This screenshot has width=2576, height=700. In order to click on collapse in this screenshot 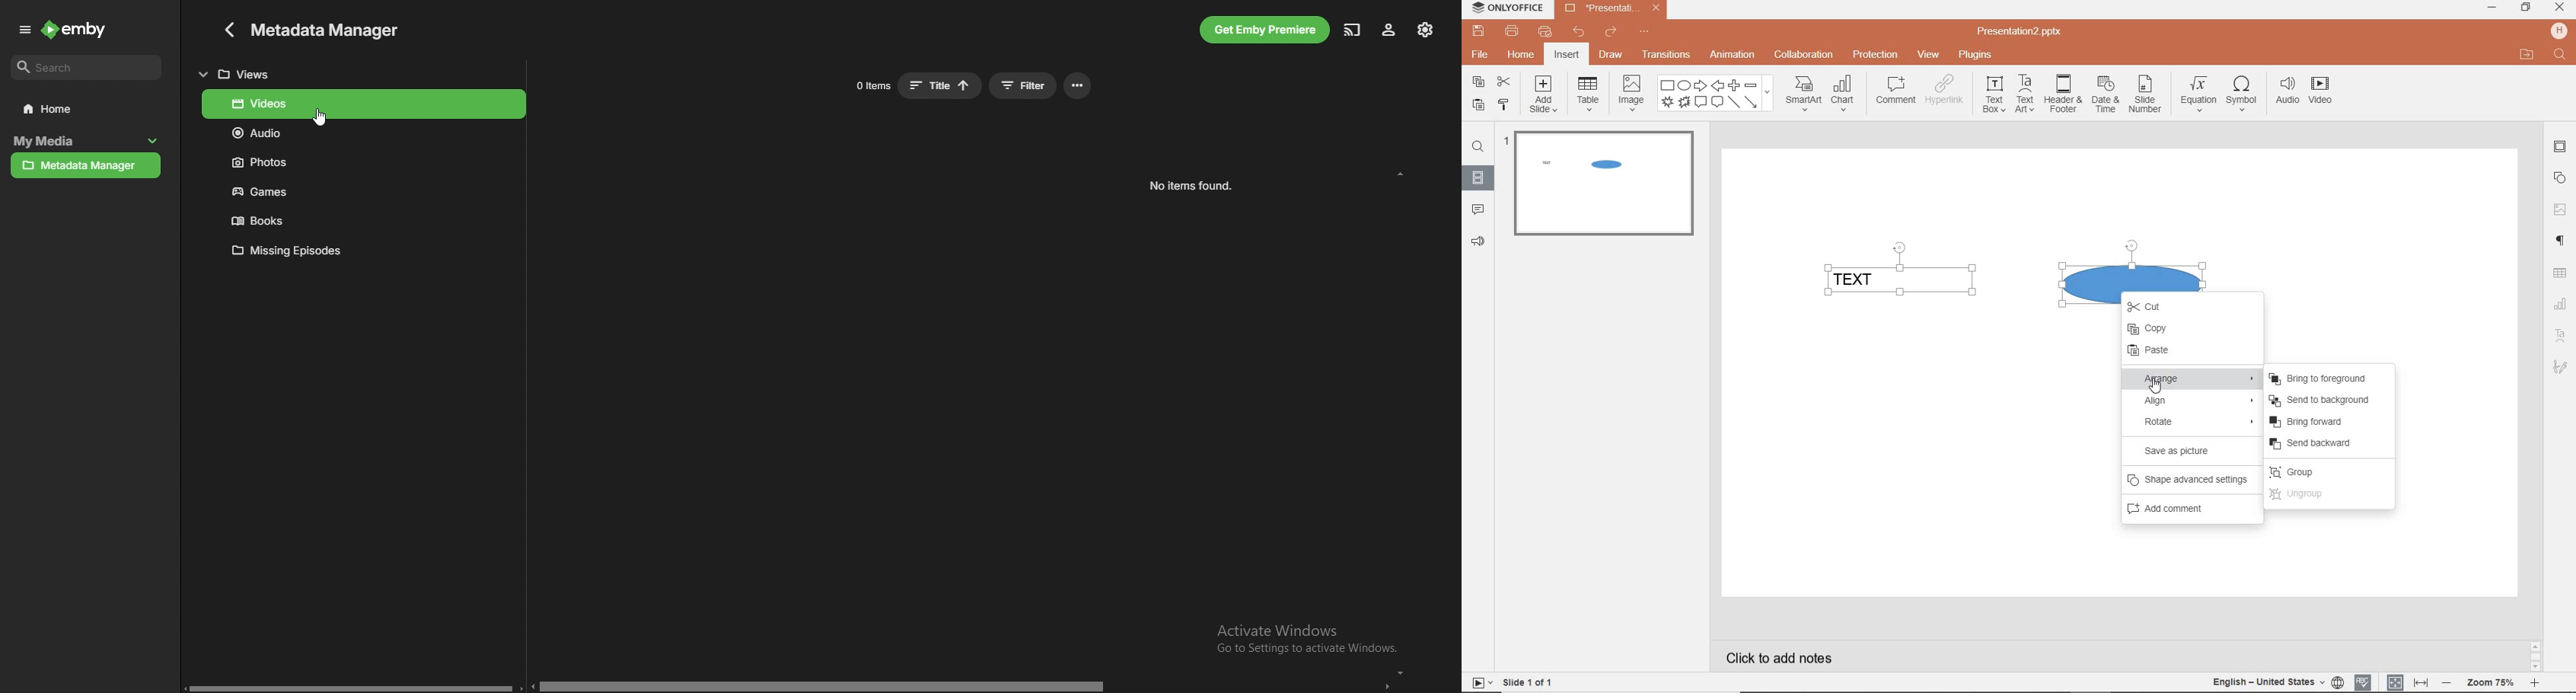, I will do `click(153, 142)`.